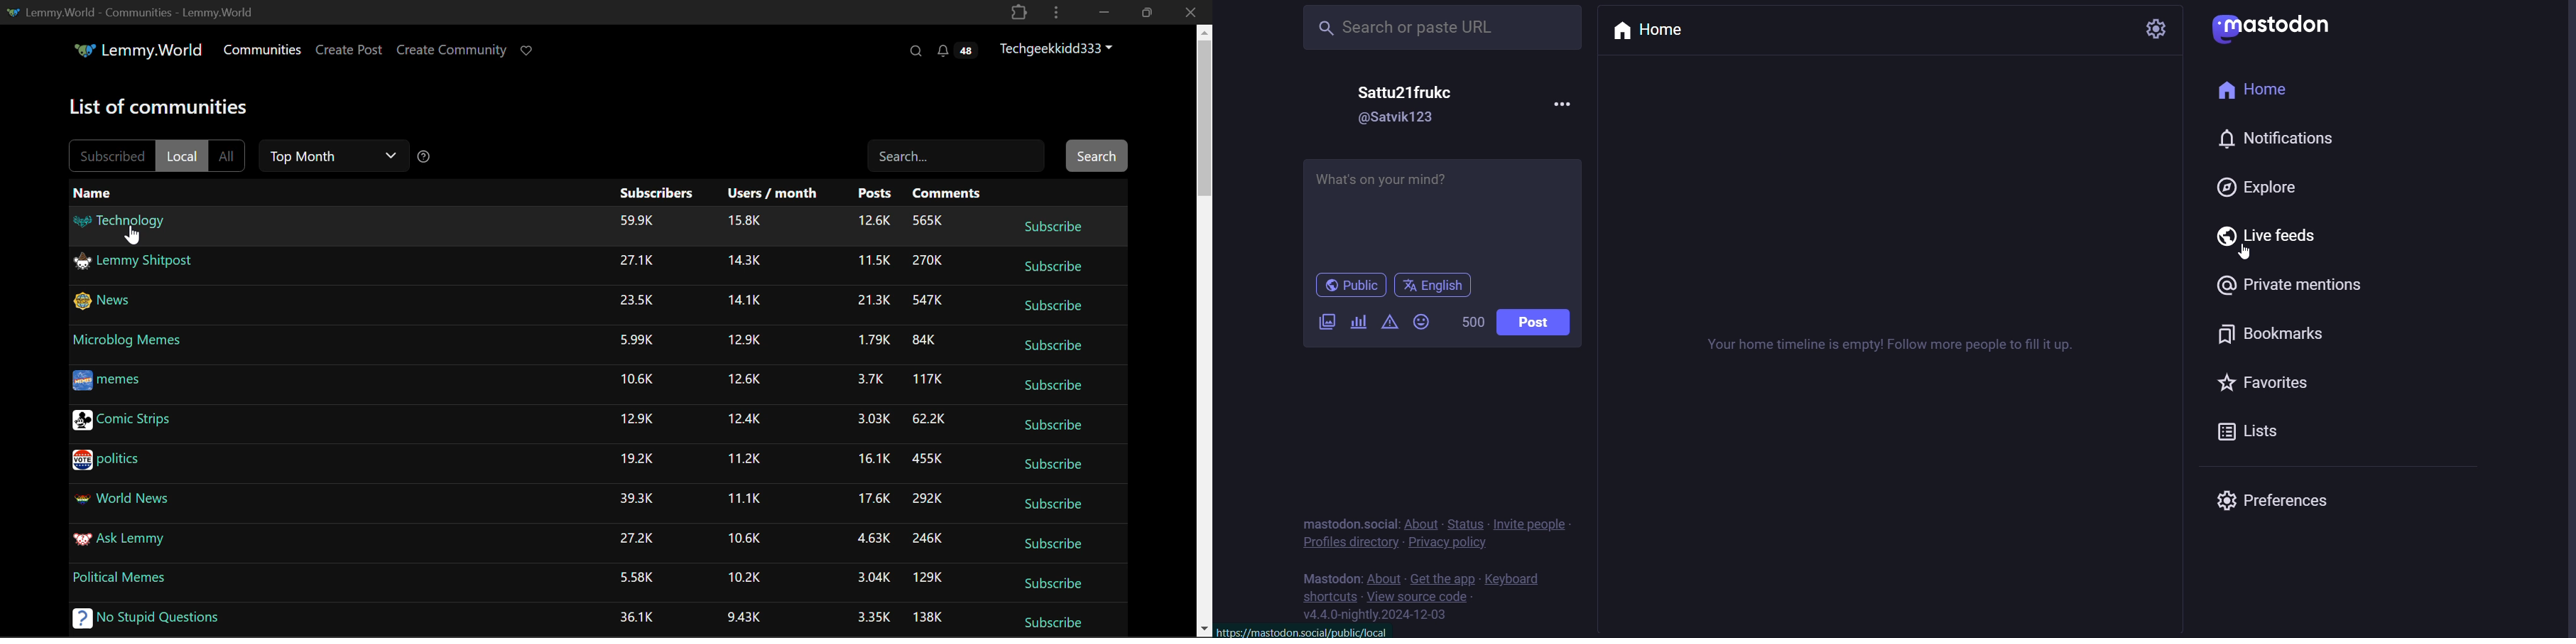  What do you see at coordinates (747, 619) in the screenshot?
I see `Amount ` at bounding box center [747, 619].